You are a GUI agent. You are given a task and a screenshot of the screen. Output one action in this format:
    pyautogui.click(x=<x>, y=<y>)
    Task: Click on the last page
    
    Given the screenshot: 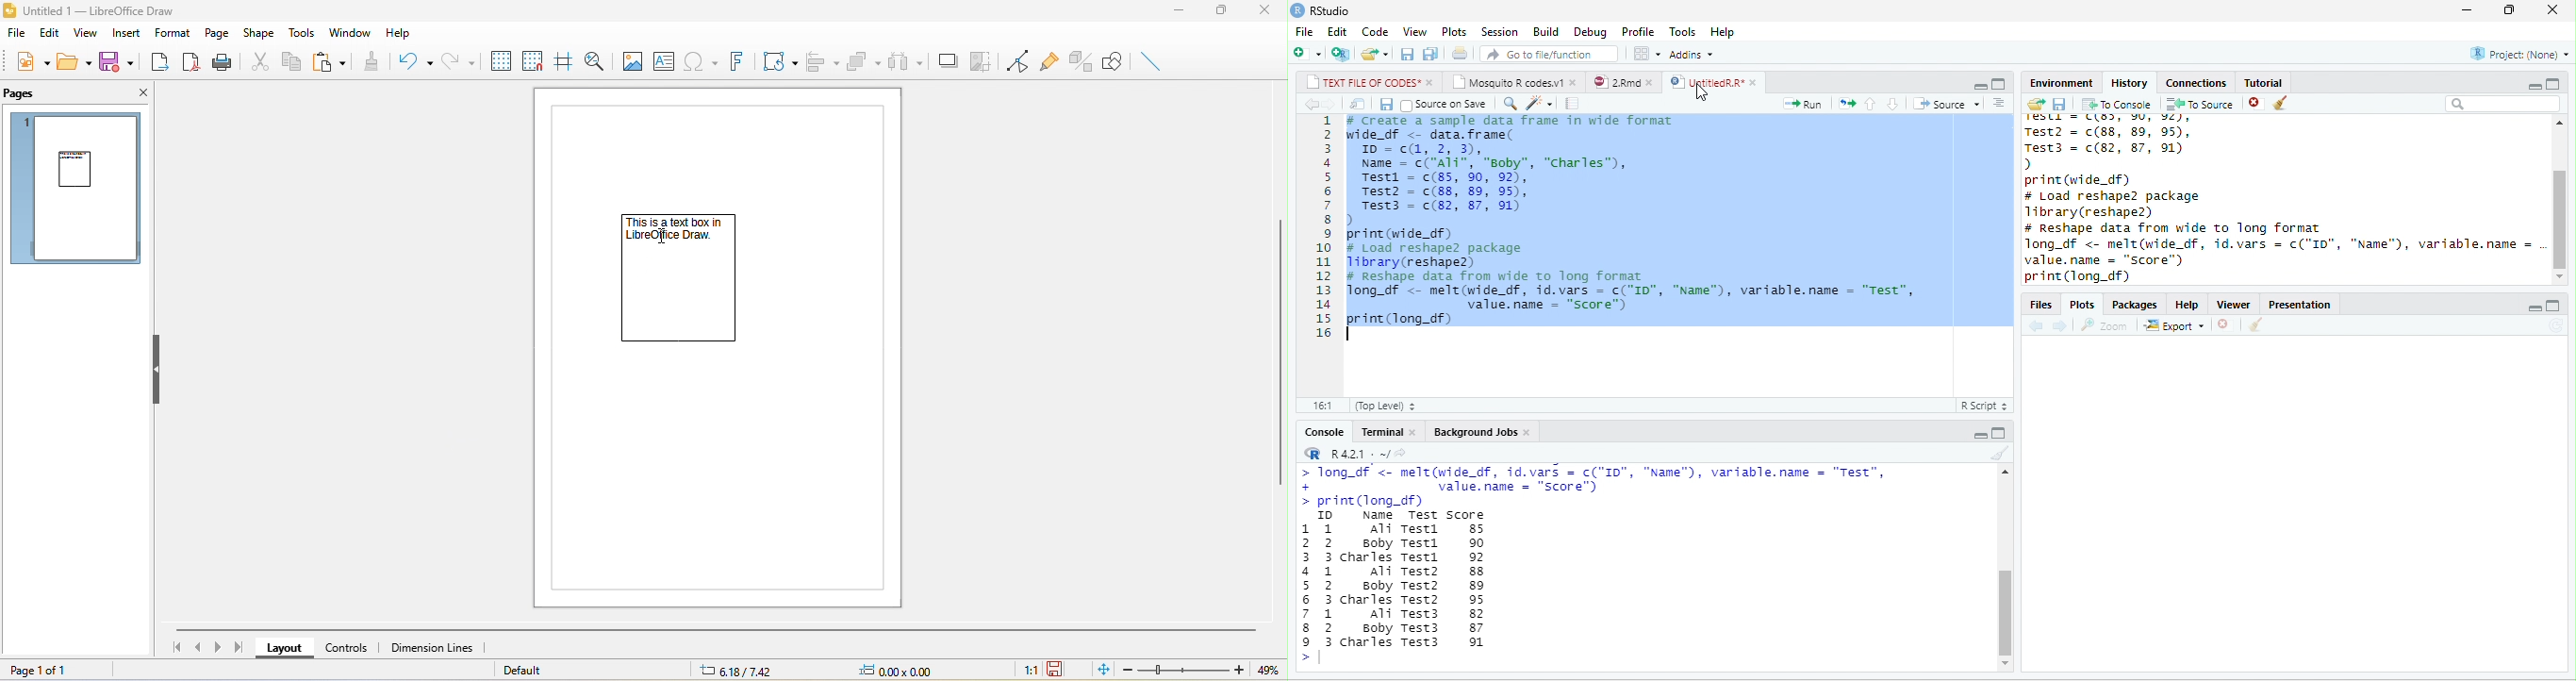 What is the action you would take?
    pyautogui.click(x=239, y=647)
    